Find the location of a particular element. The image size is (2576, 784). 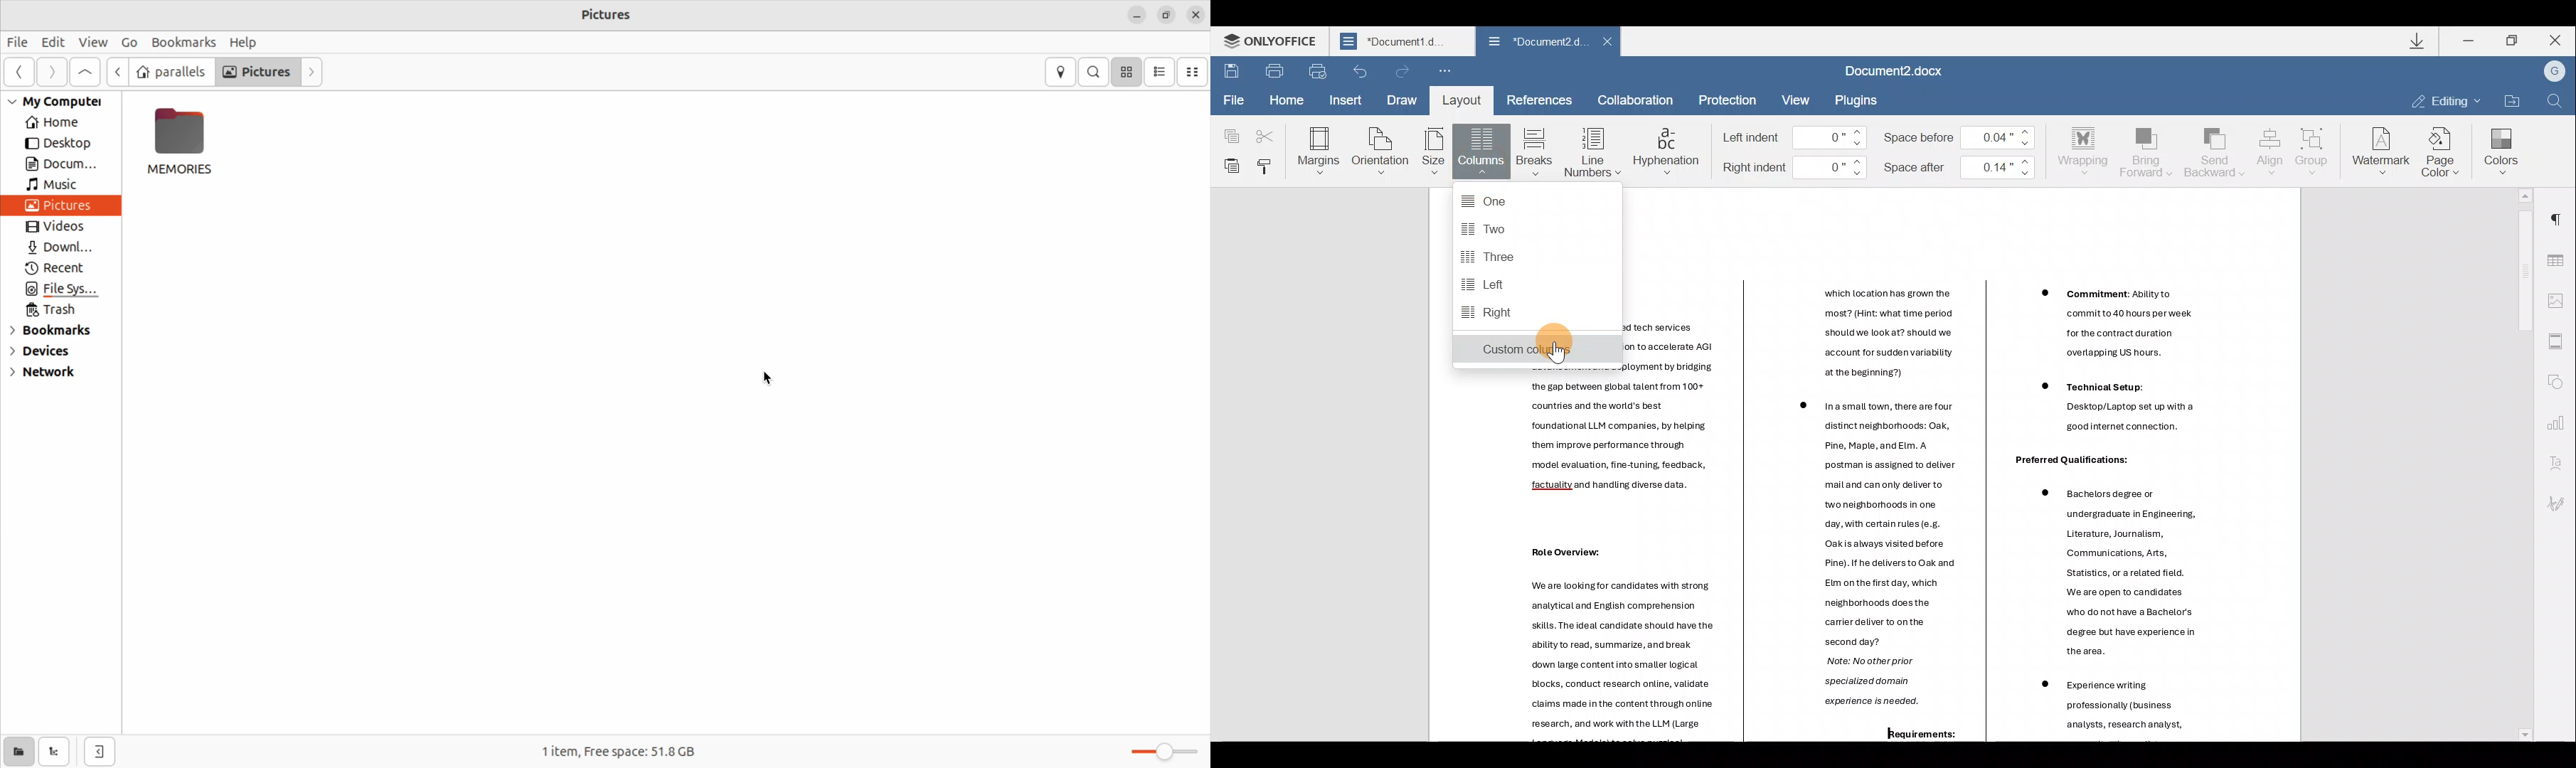

Document2.d is located at coordinates (1536, 45).